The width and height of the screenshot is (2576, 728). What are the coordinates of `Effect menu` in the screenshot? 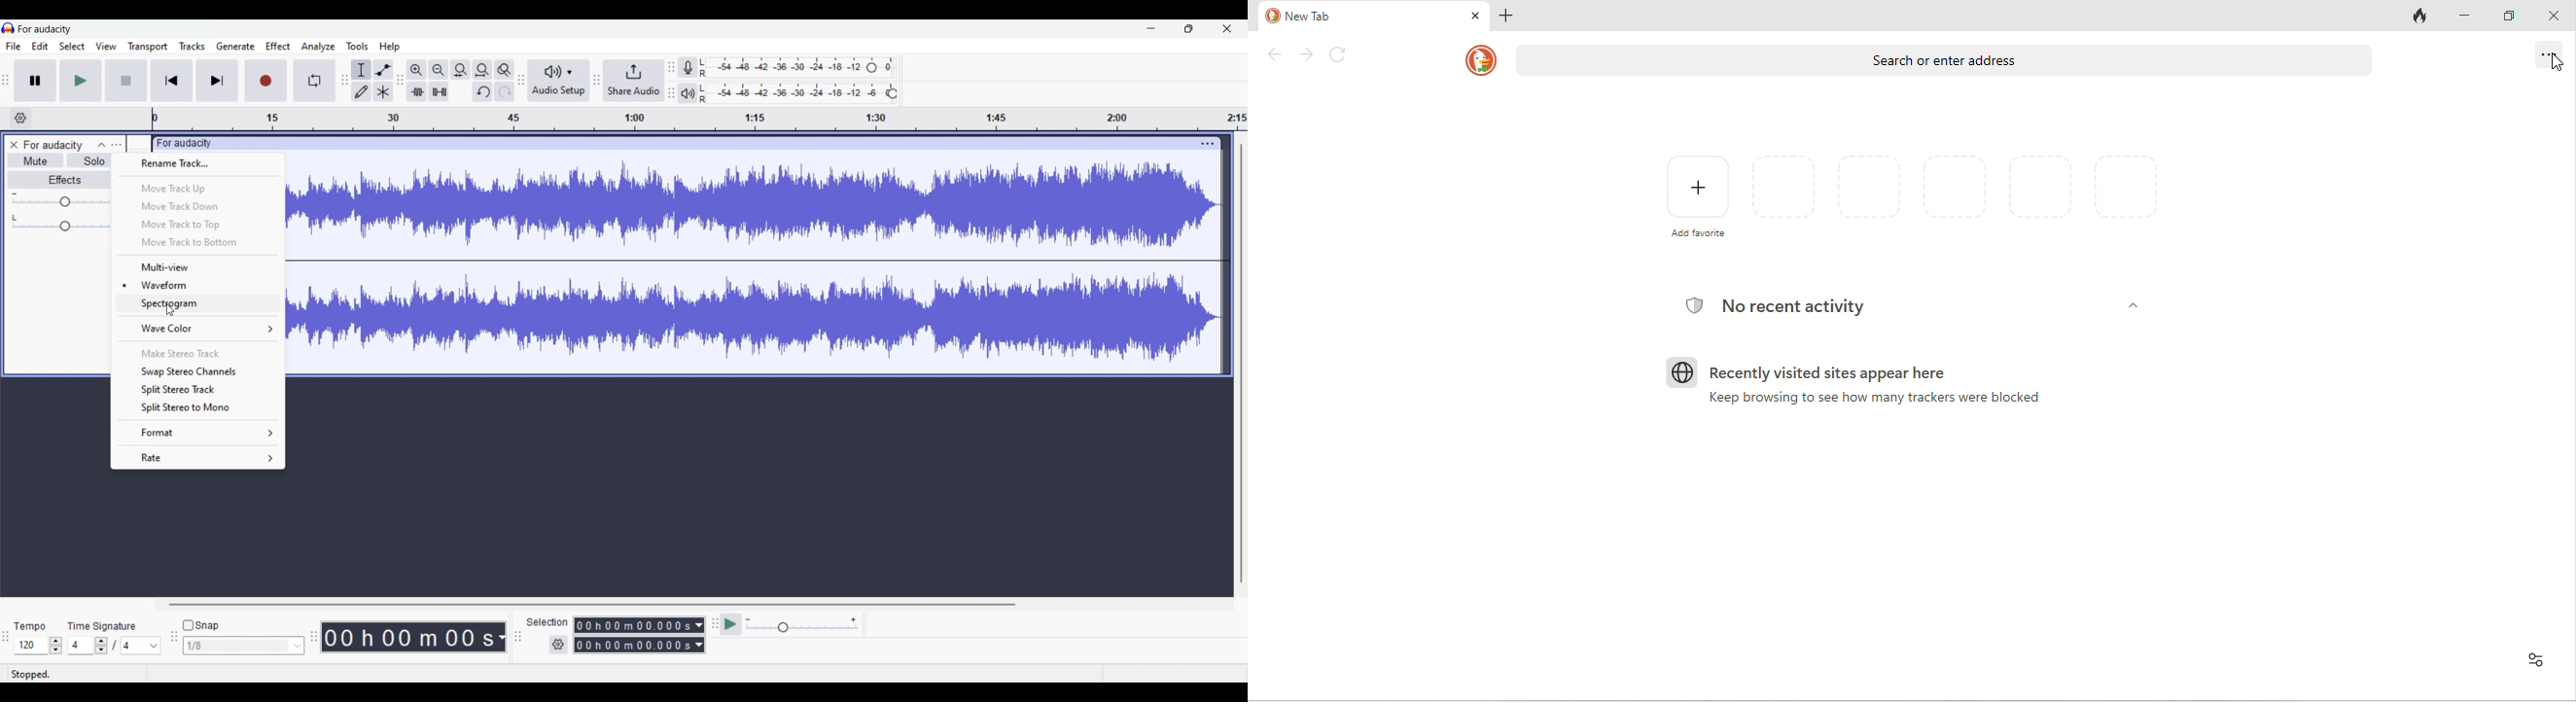 It's located at (279, 46).